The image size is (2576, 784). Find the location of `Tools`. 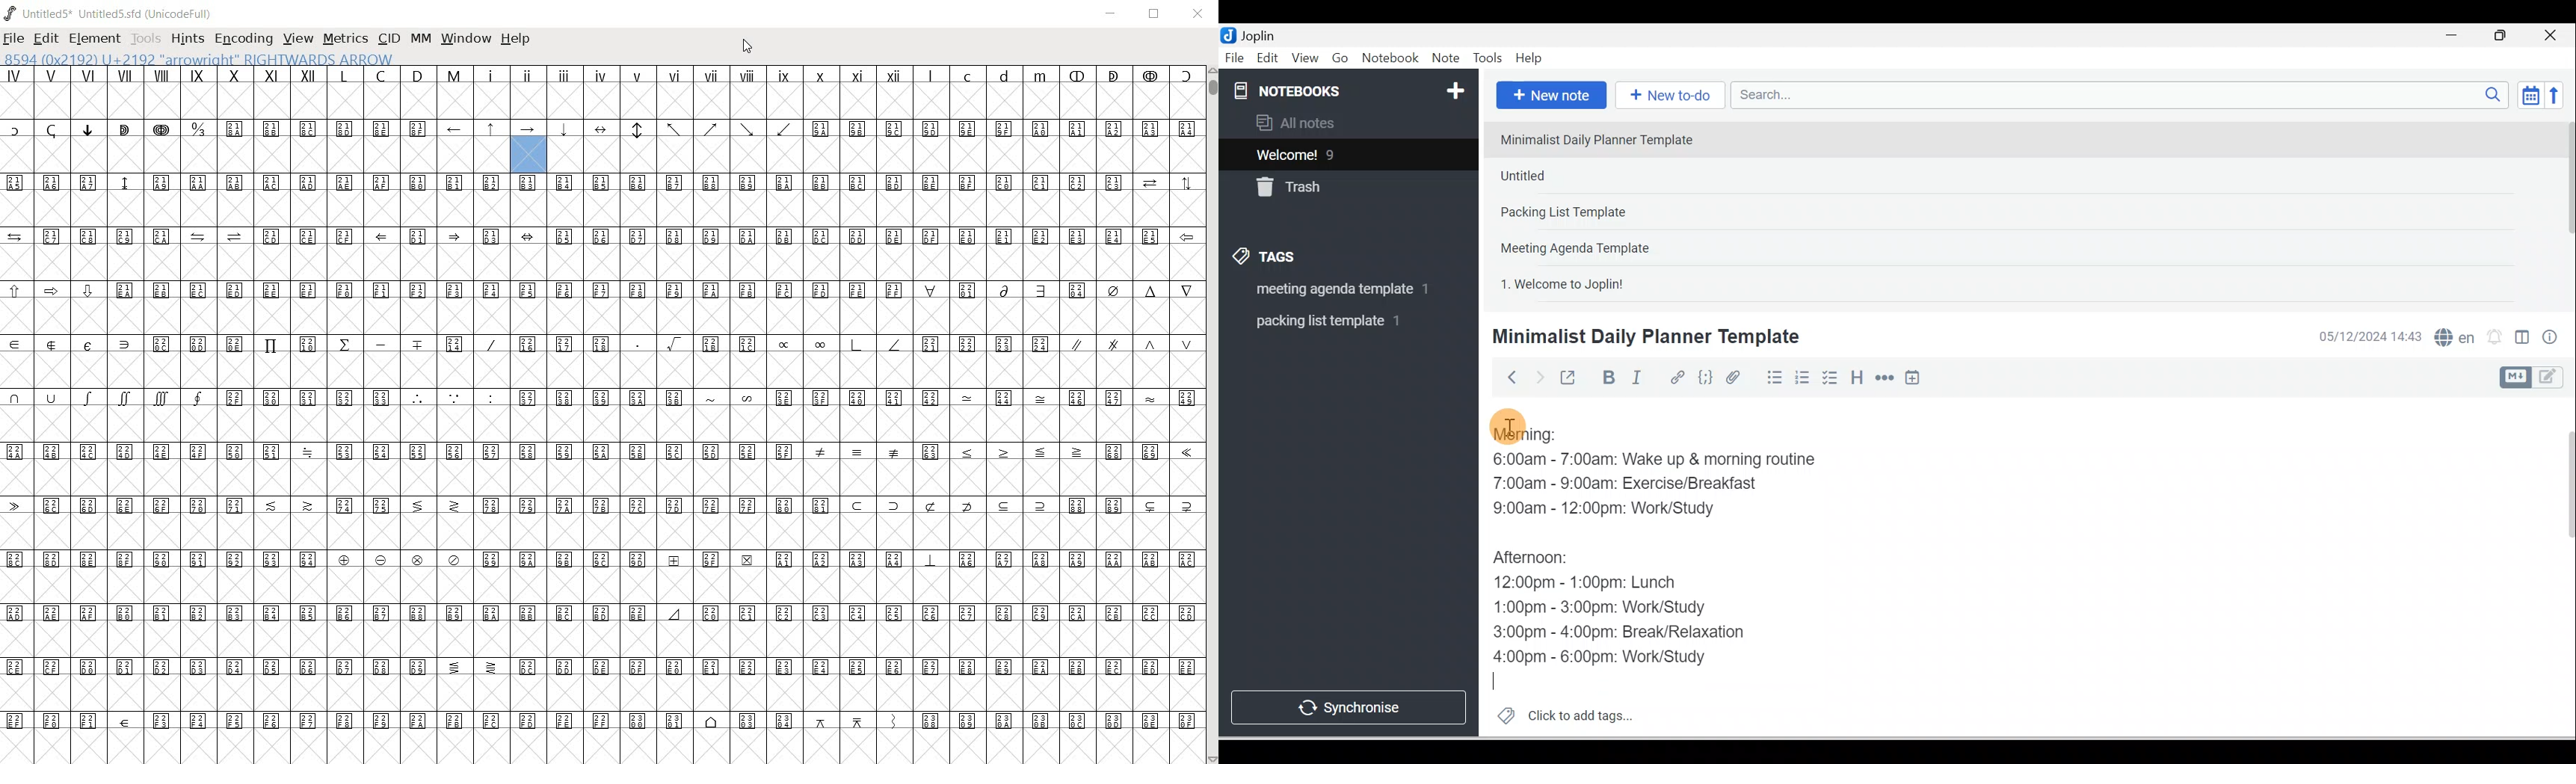

Tools is located at coordinates (1487, 58).